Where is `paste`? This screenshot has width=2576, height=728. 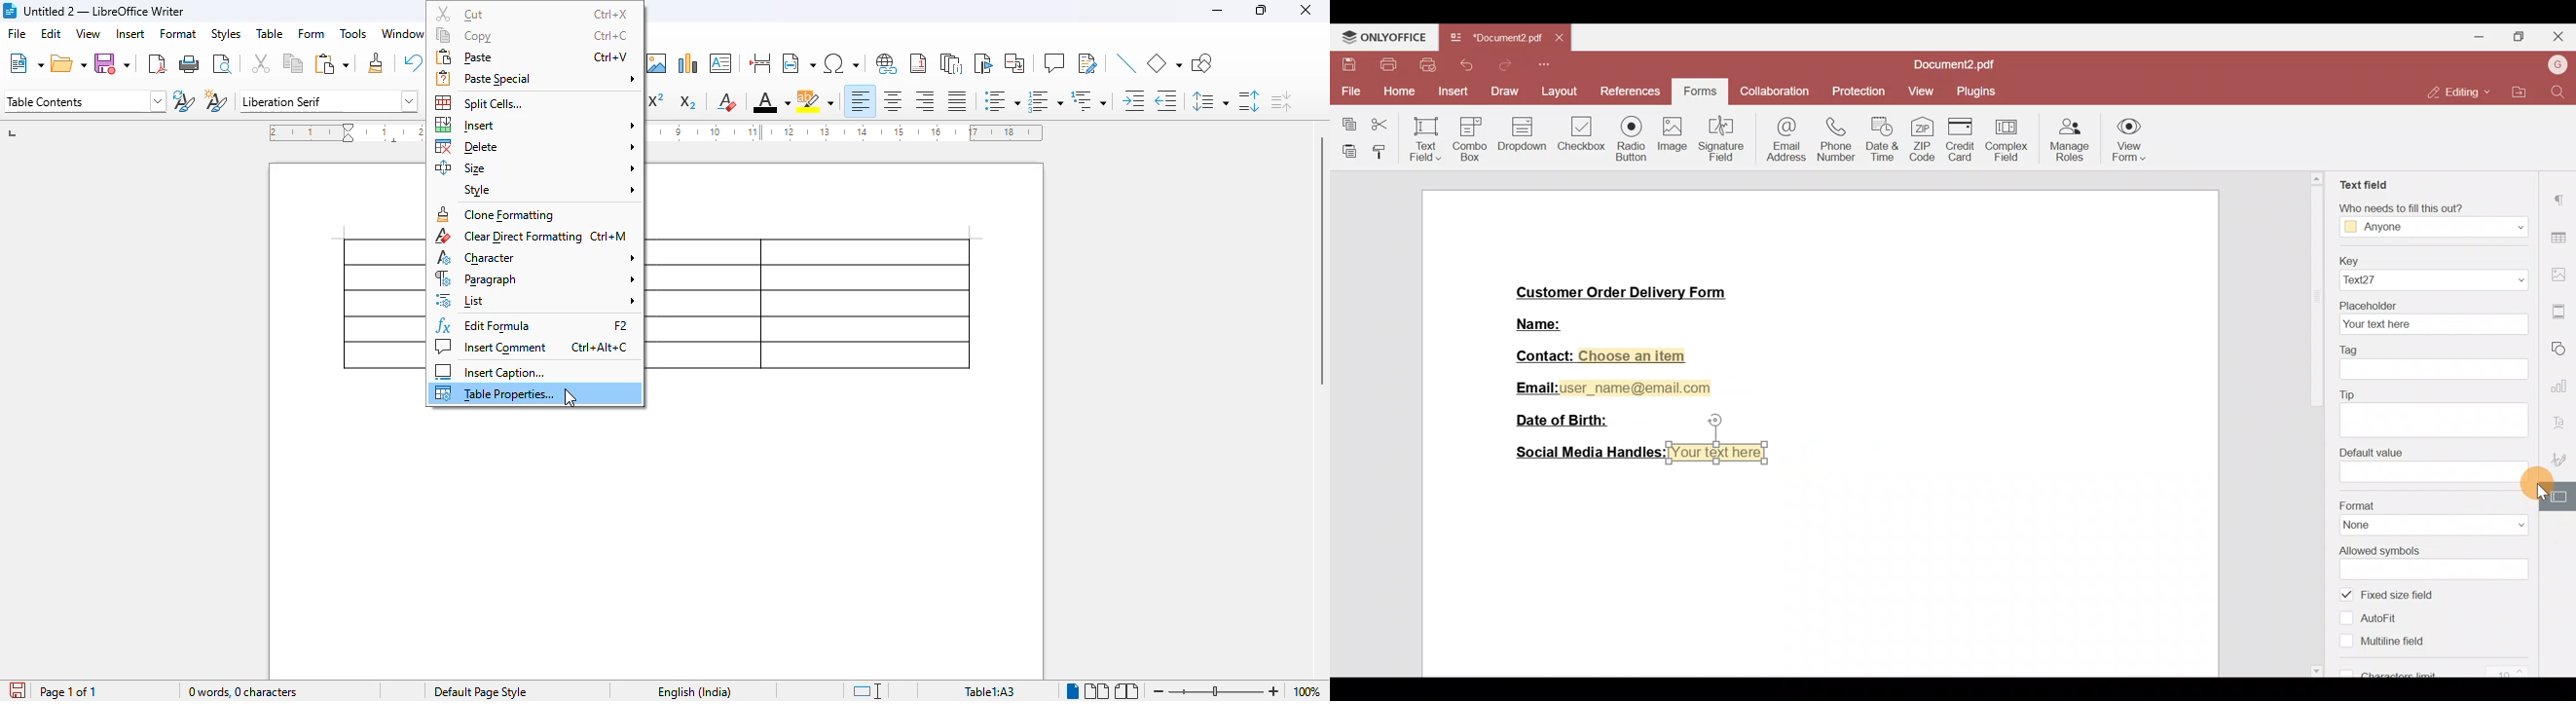
paste is located at coordinates (332, 63).